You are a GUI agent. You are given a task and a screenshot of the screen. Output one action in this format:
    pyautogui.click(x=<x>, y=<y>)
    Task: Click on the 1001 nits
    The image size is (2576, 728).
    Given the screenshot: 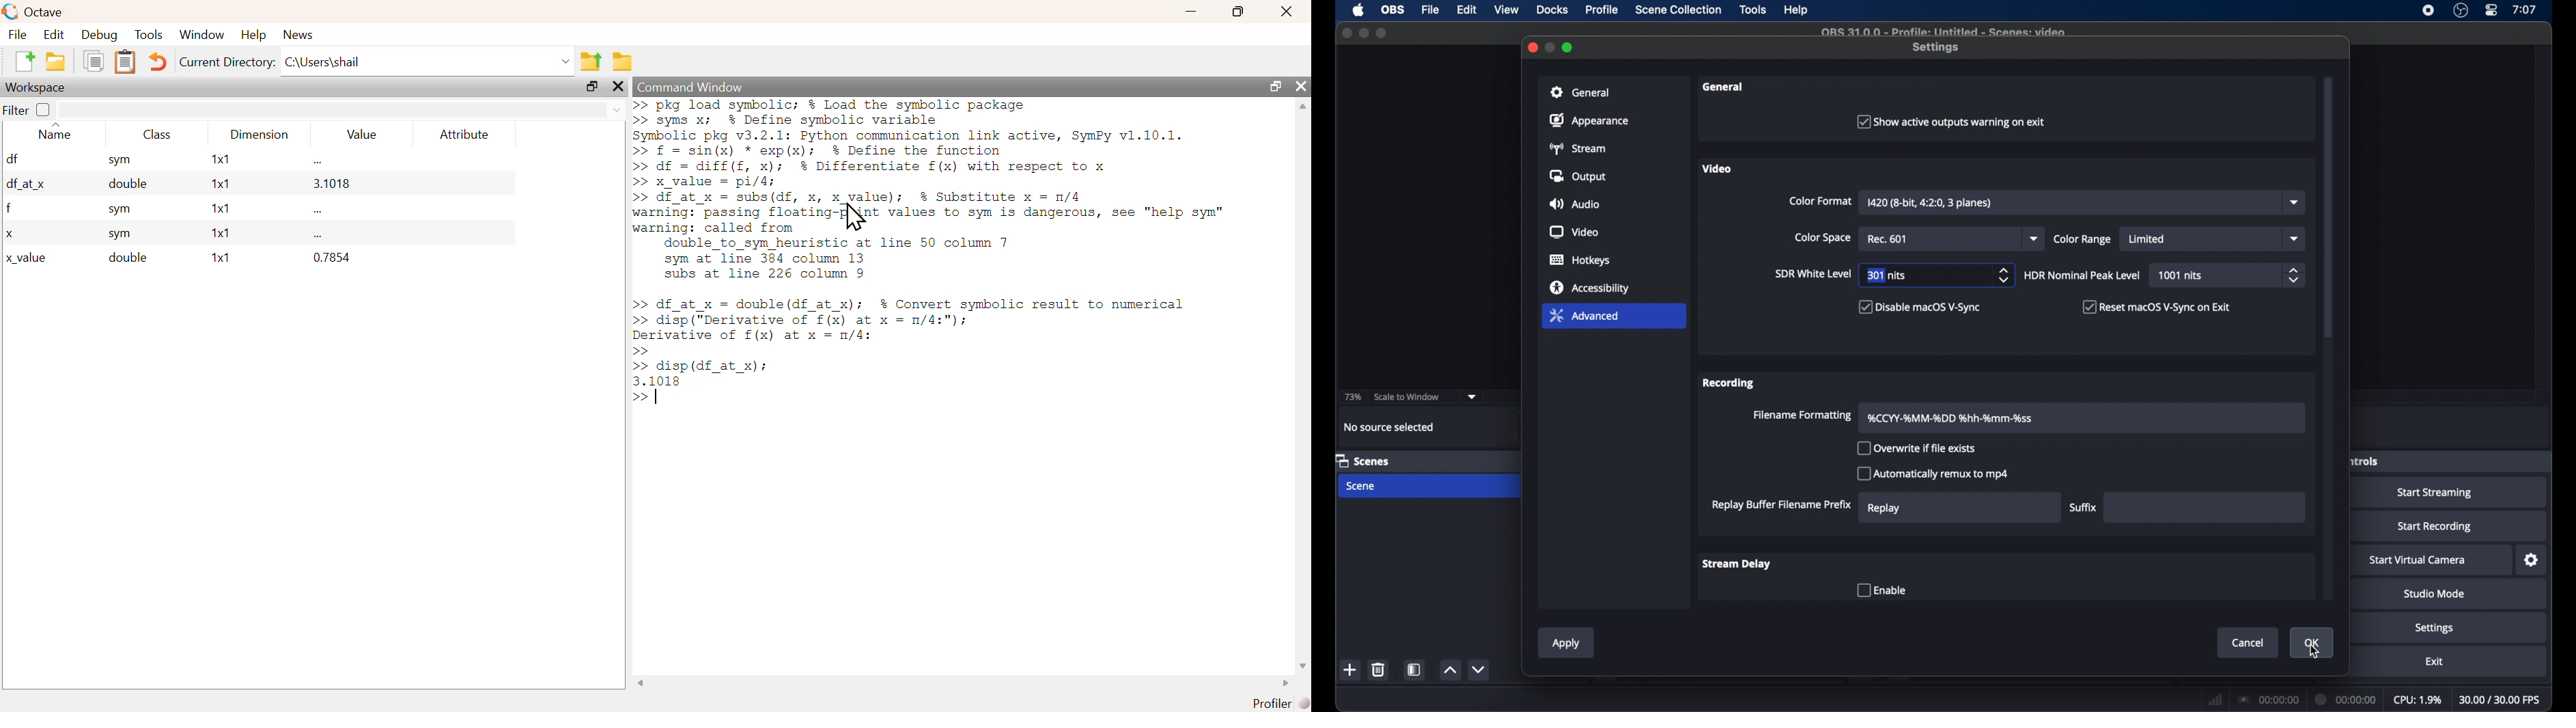 What is the action you would take?
    pyautogui.click(x=2182, y=275)
    